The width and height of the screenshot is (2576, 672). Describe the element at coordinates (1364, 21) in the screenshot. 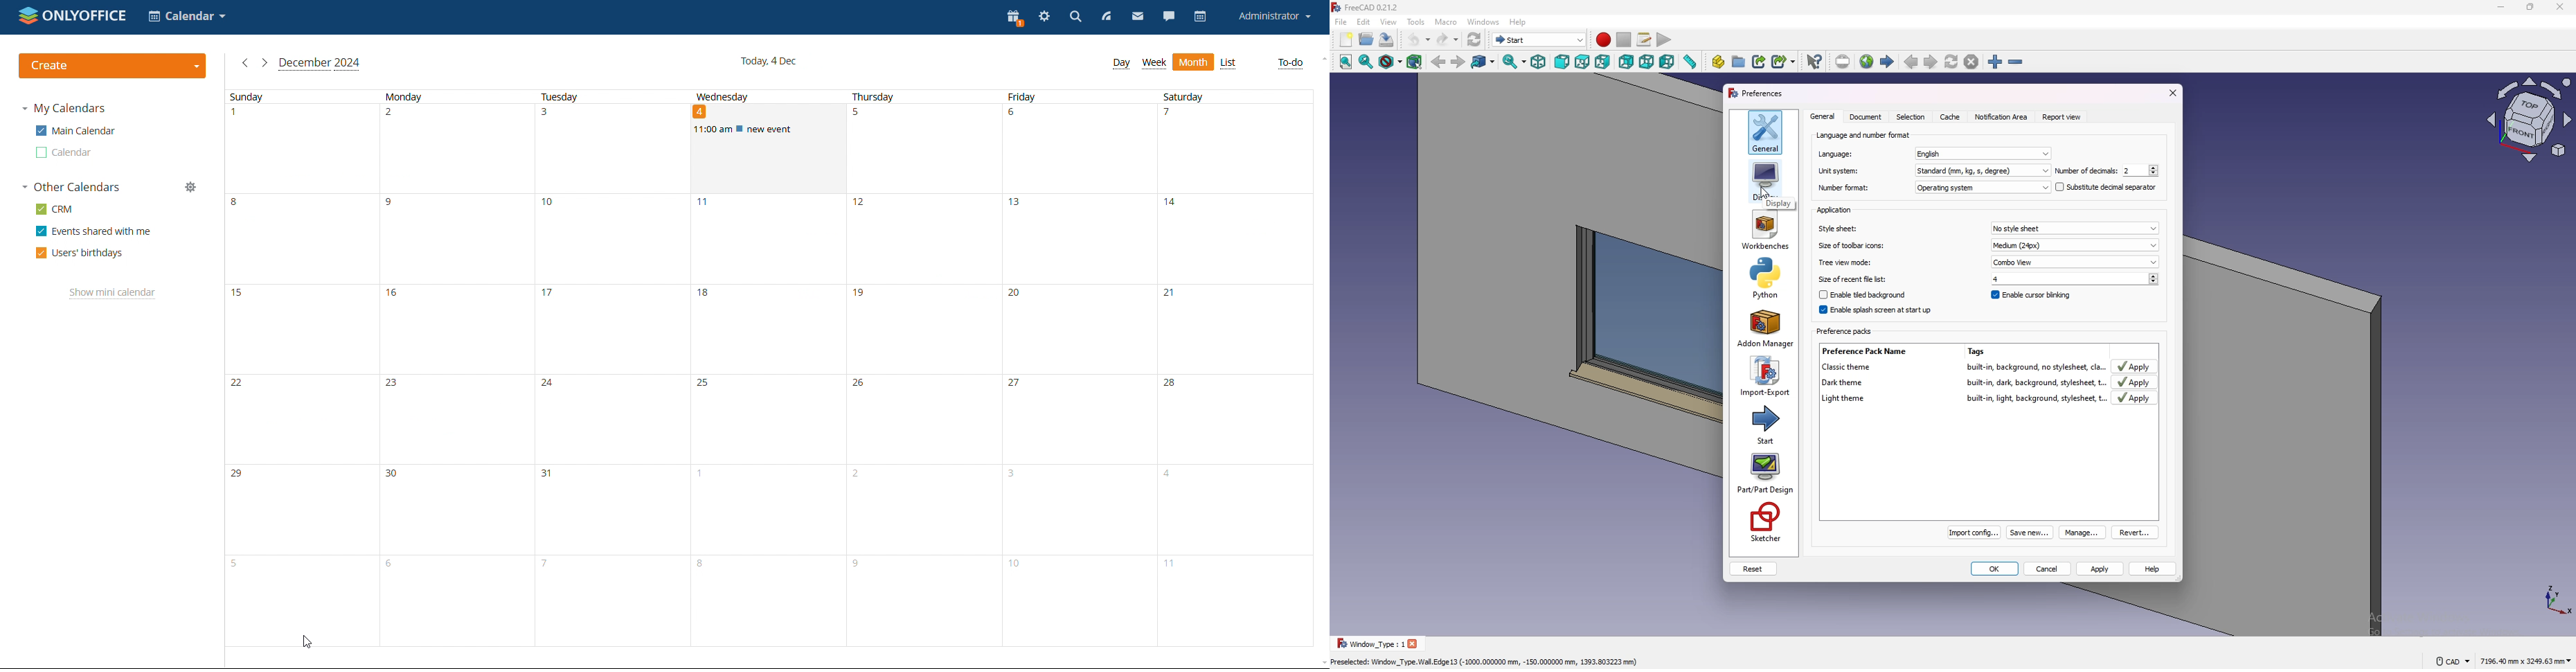

I see `edit` at that location.